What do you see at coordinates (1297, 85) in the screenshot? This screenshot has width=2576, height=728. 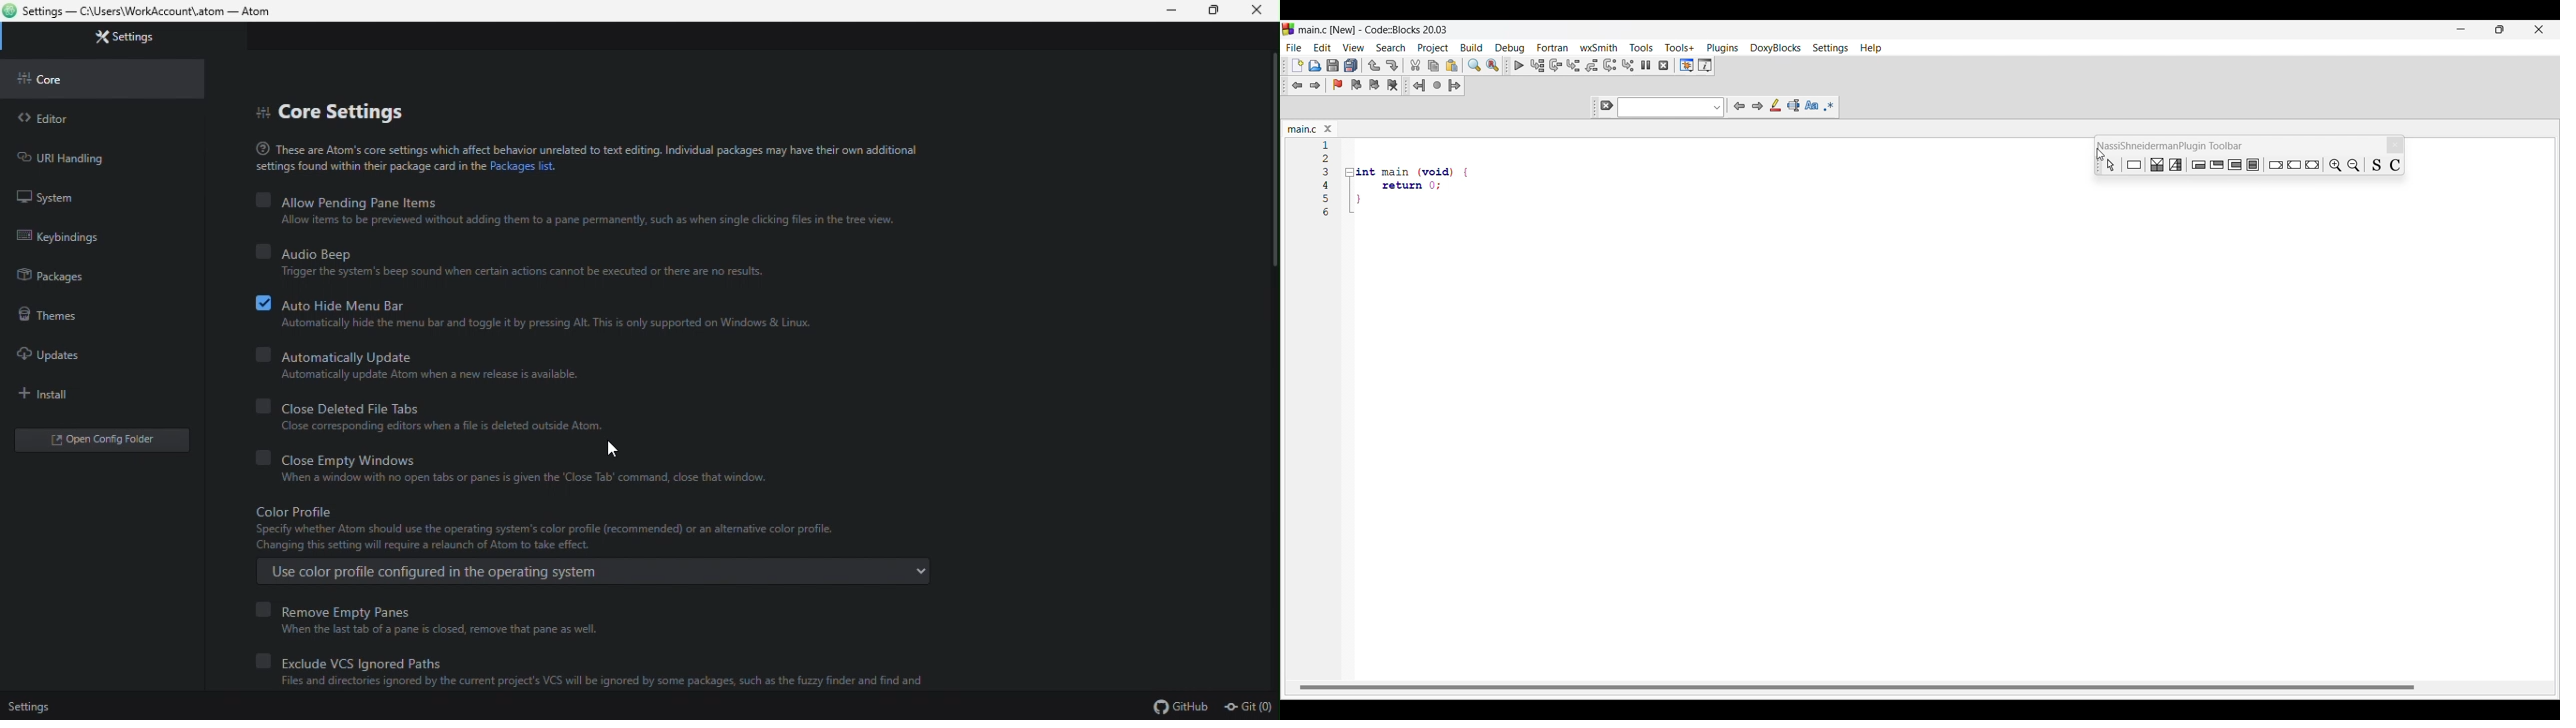 I see `Toggle back` at bounding box center [1297, 85].